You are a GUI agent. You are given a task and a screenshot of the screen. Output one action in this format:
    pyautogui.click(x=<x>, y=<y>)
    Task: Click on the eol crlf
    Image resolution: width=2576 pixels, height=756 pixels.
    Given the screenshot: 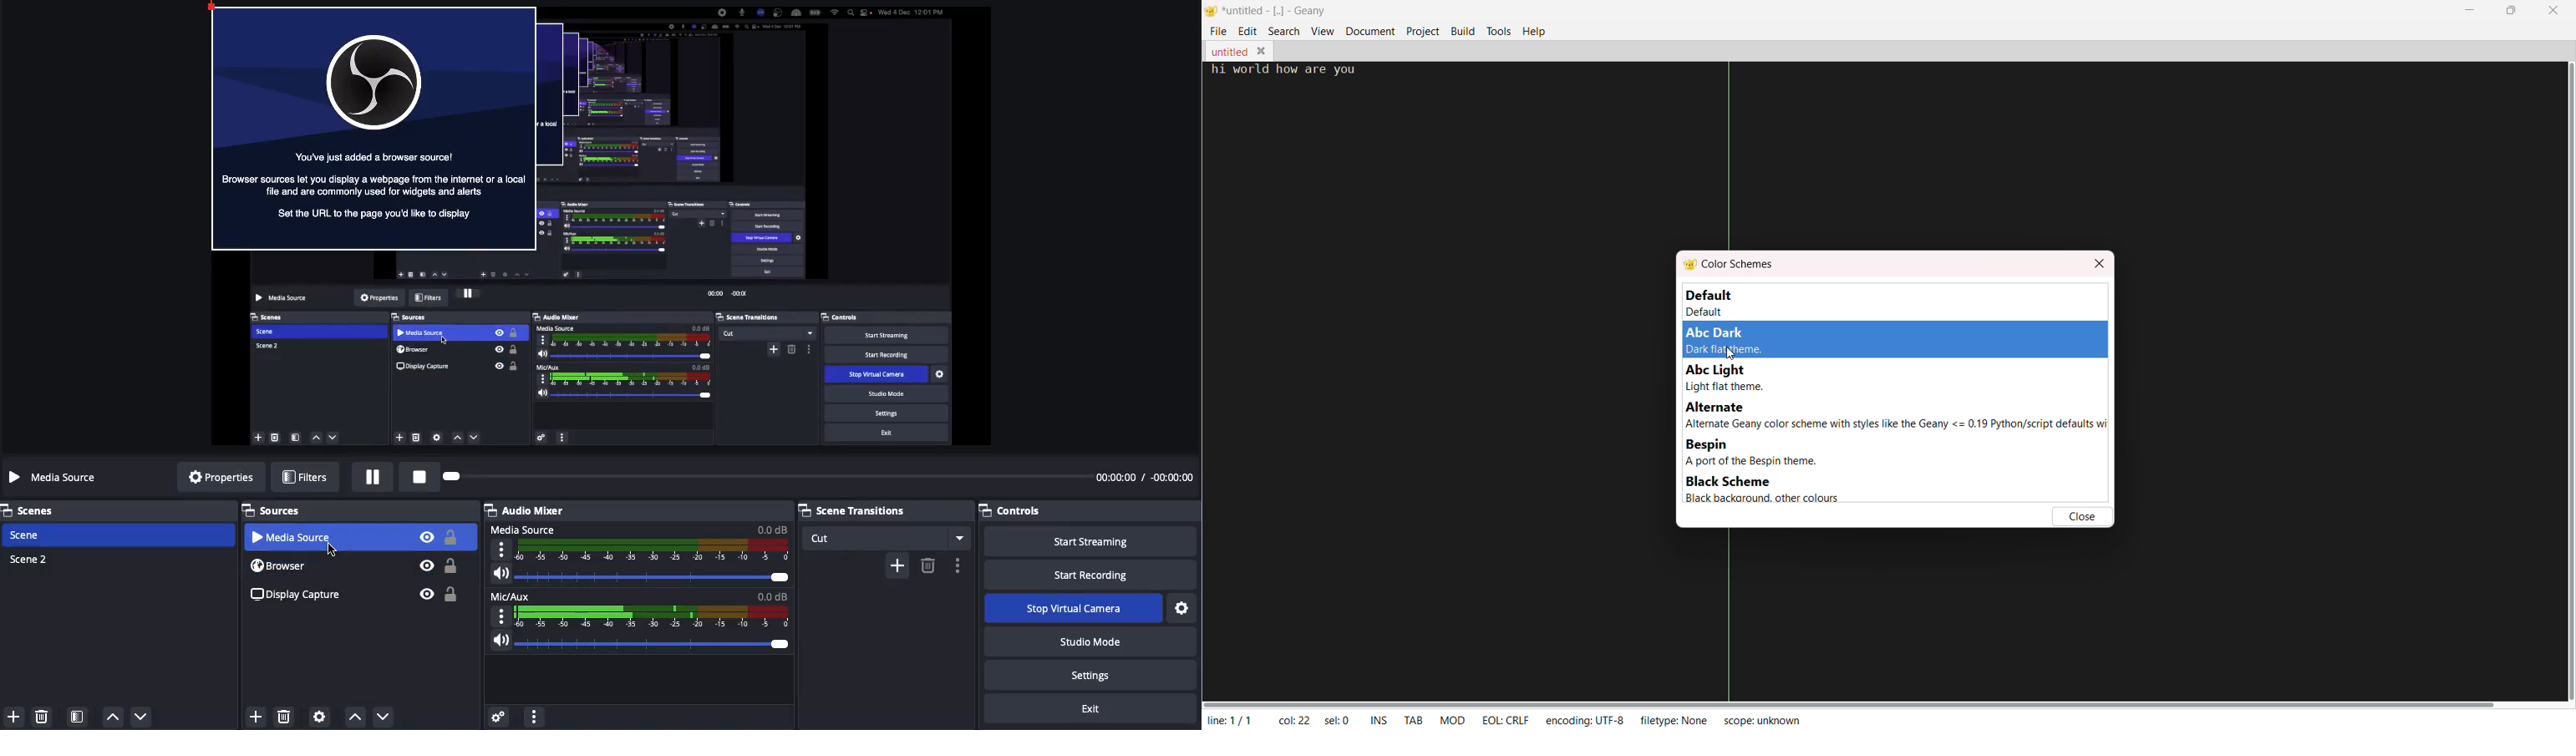 What is the action you would take?
    pyautogui.click(x=1502, y=719)
    